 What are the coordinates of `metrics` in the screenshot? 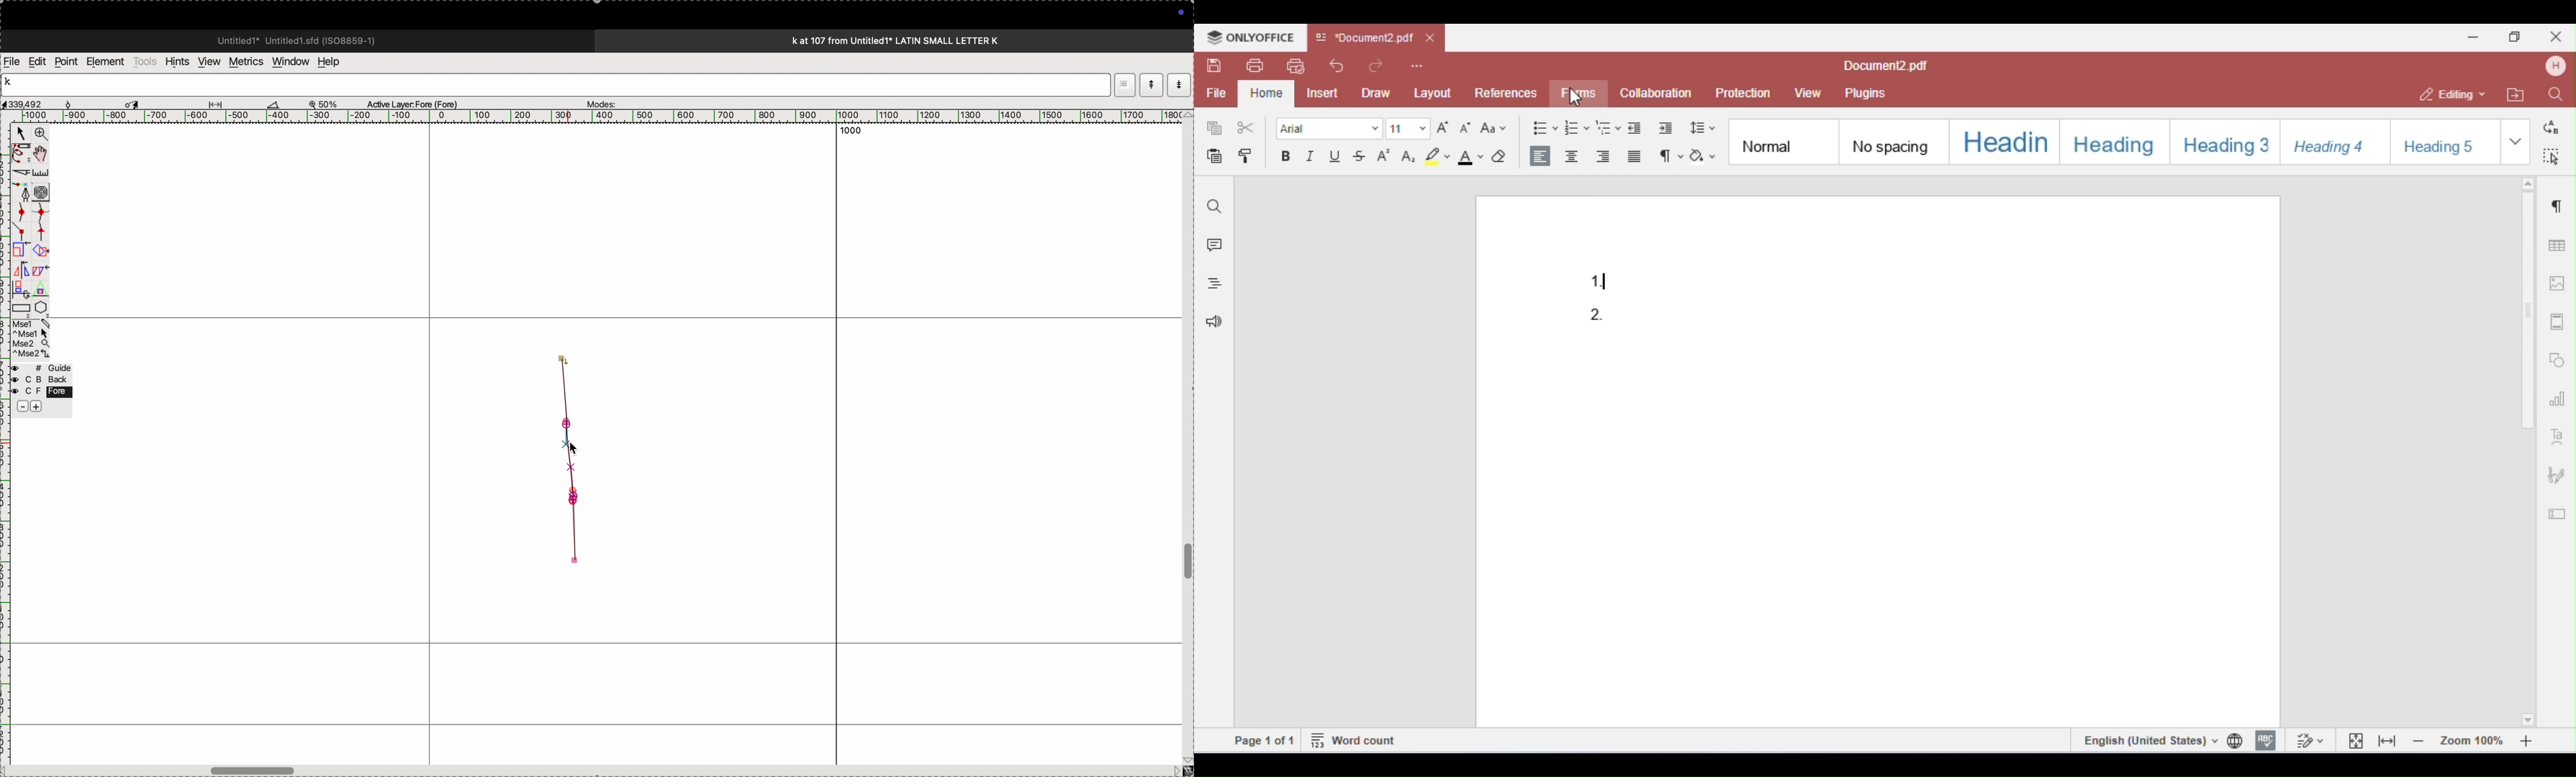 It's located at (245, 61).